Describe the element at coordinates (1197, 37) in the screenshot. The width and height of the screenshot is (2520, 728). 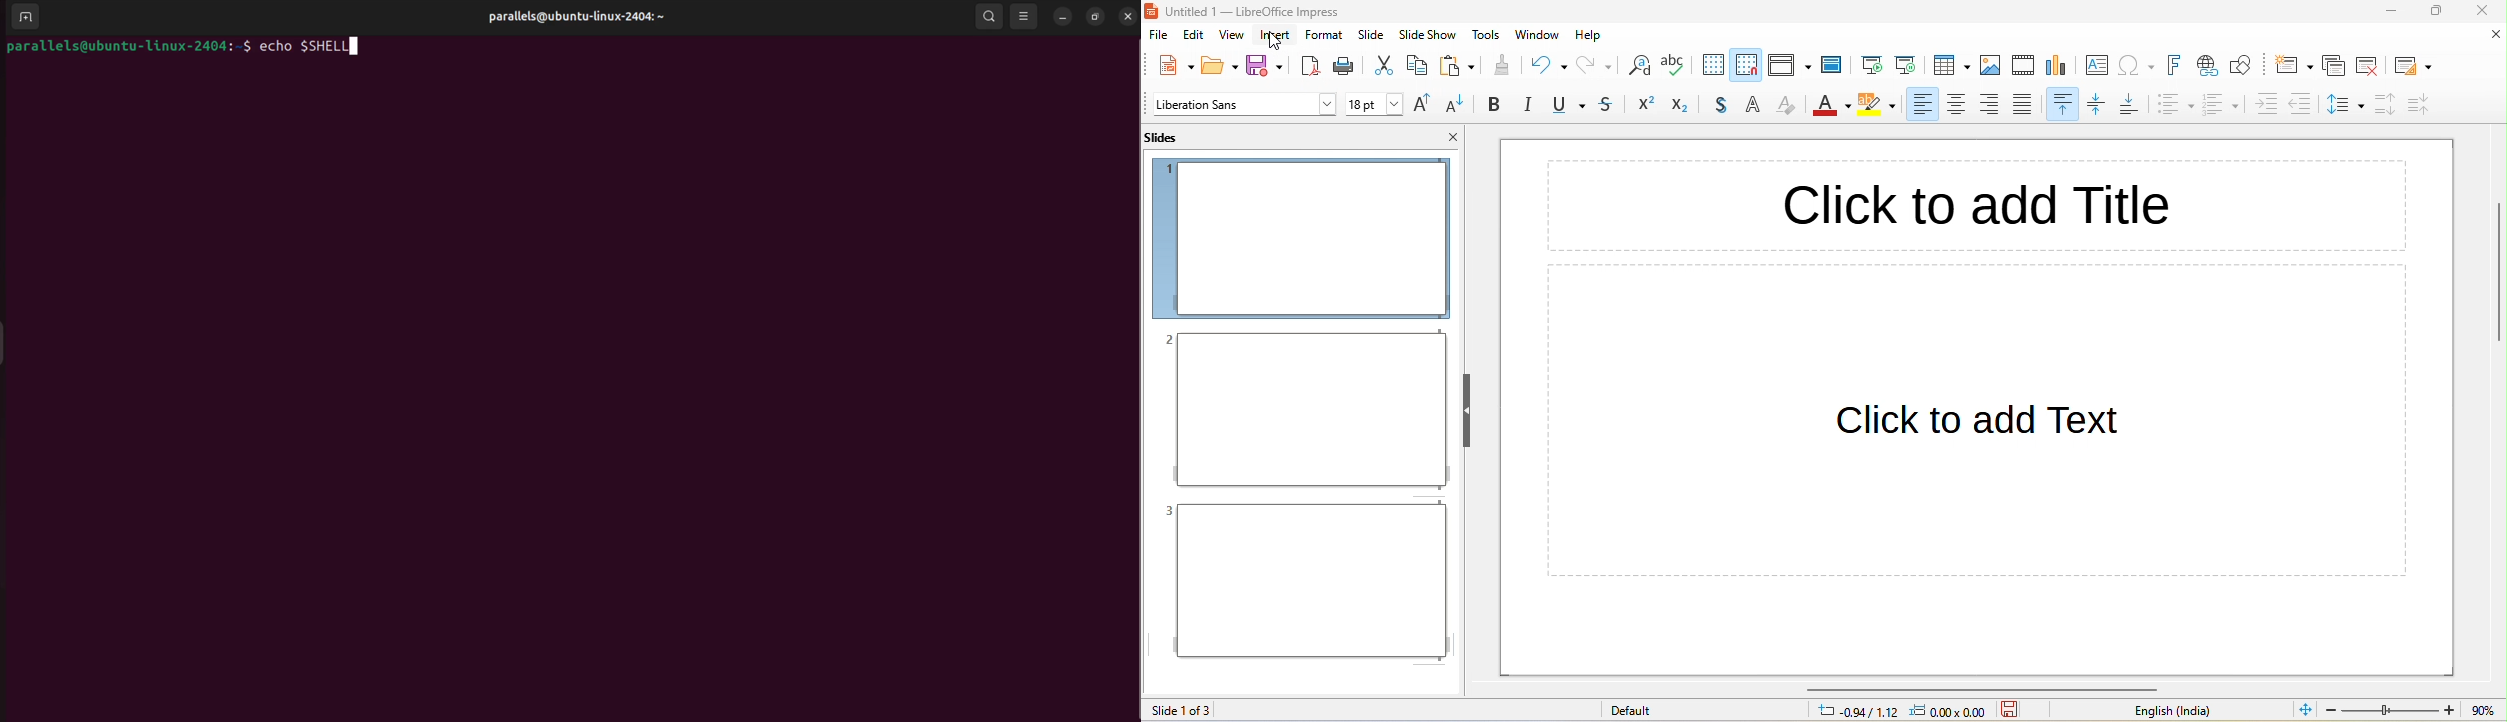
I see `edit` at that location.